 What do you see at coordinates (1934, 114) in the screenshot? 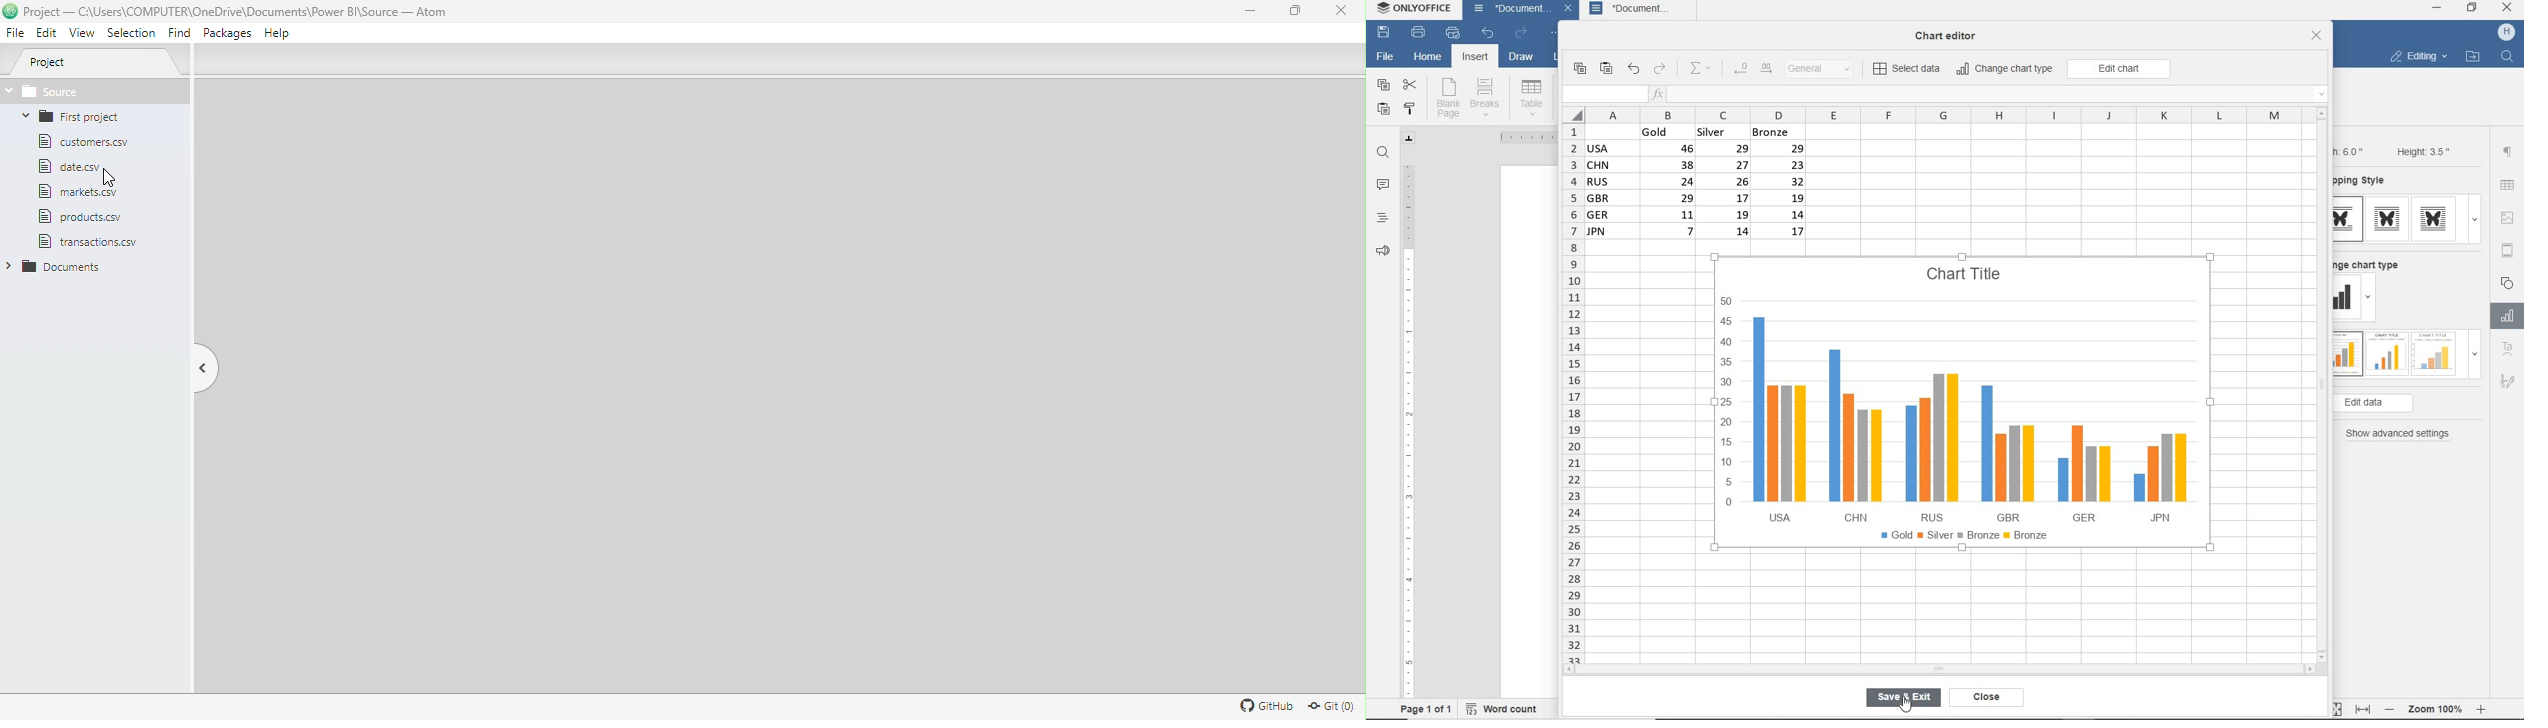
I see `columns` at bounding box center [1934, 114].